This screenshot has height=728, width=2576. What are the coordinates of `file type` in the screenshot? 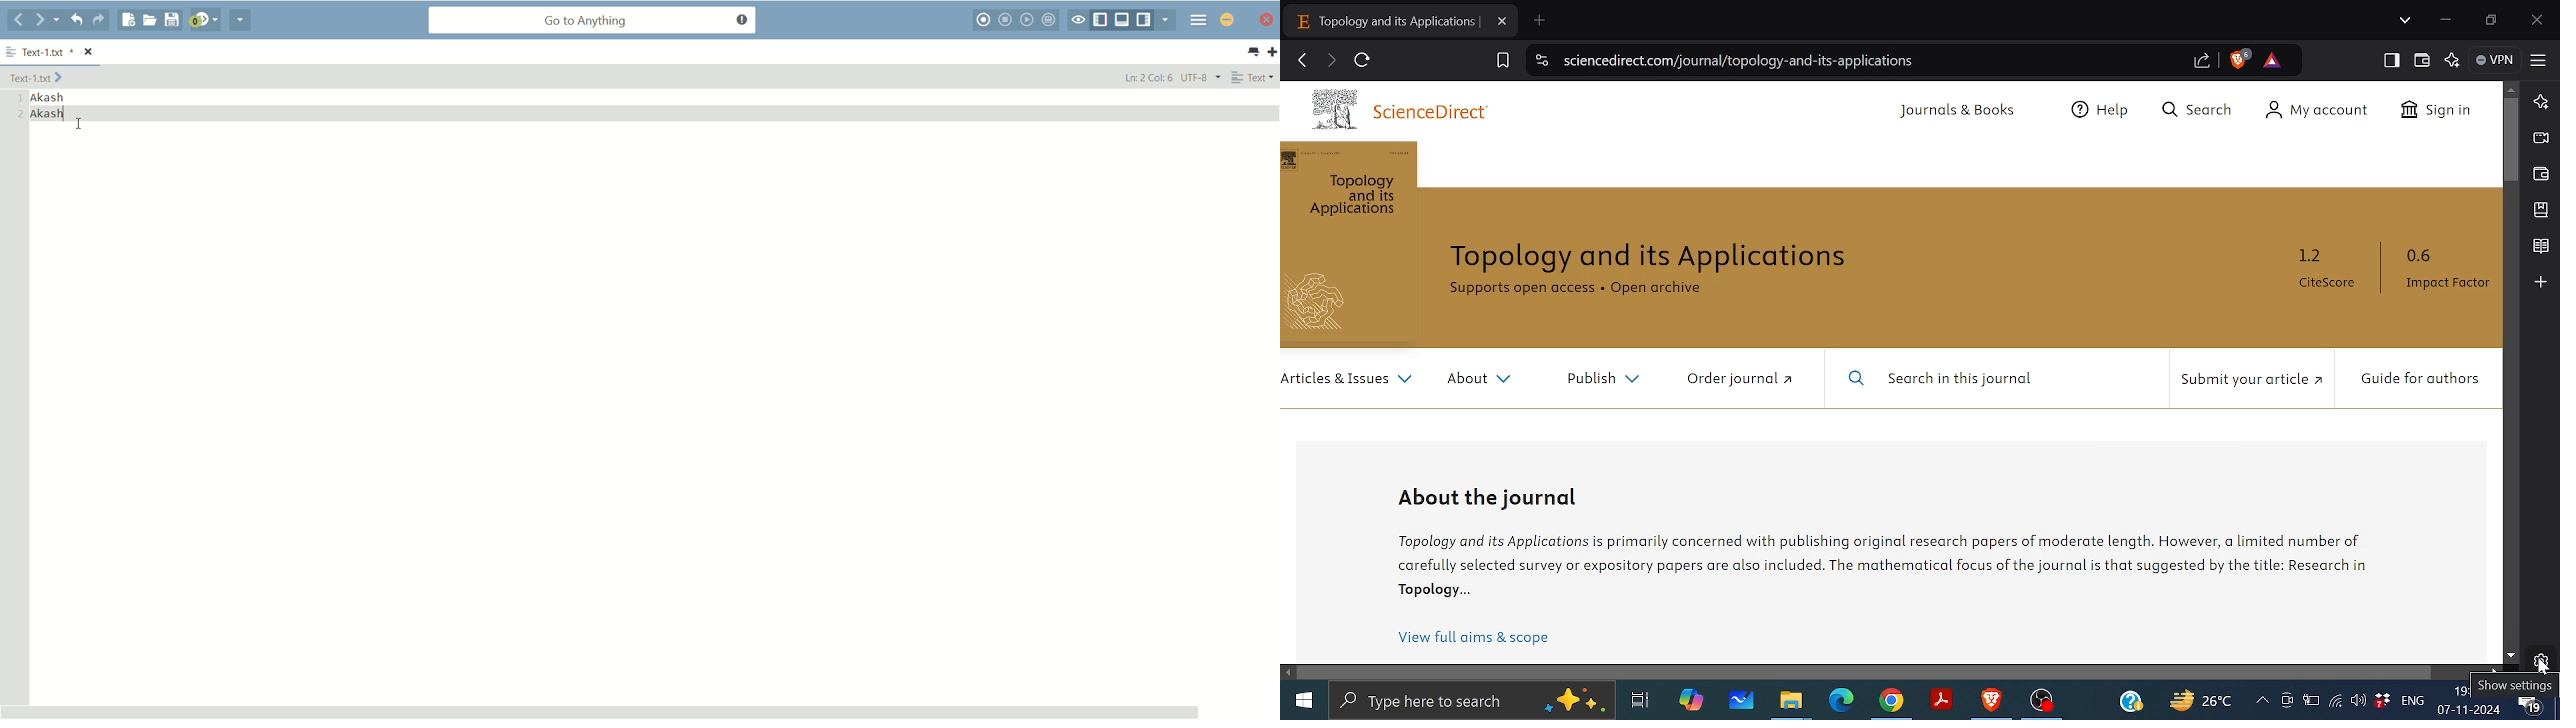 It's located at (1255, 78).